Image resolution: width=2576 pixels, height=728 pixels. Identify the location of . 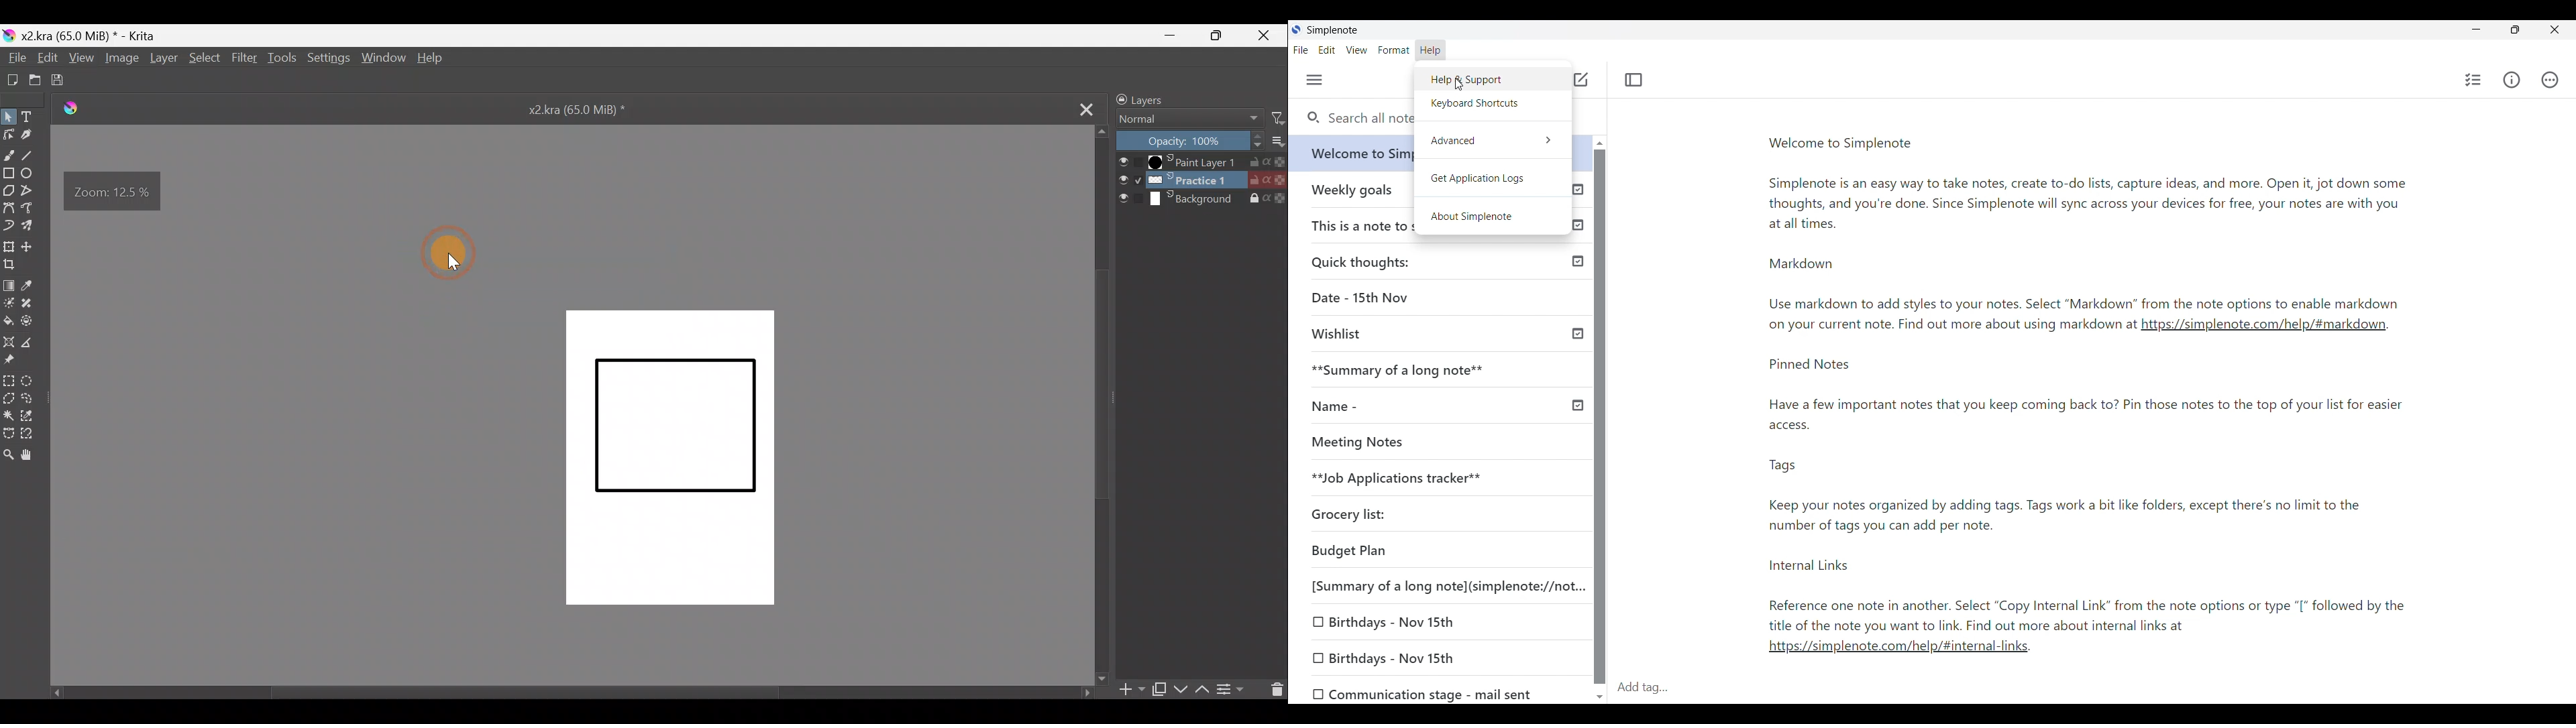
(1576, 333).